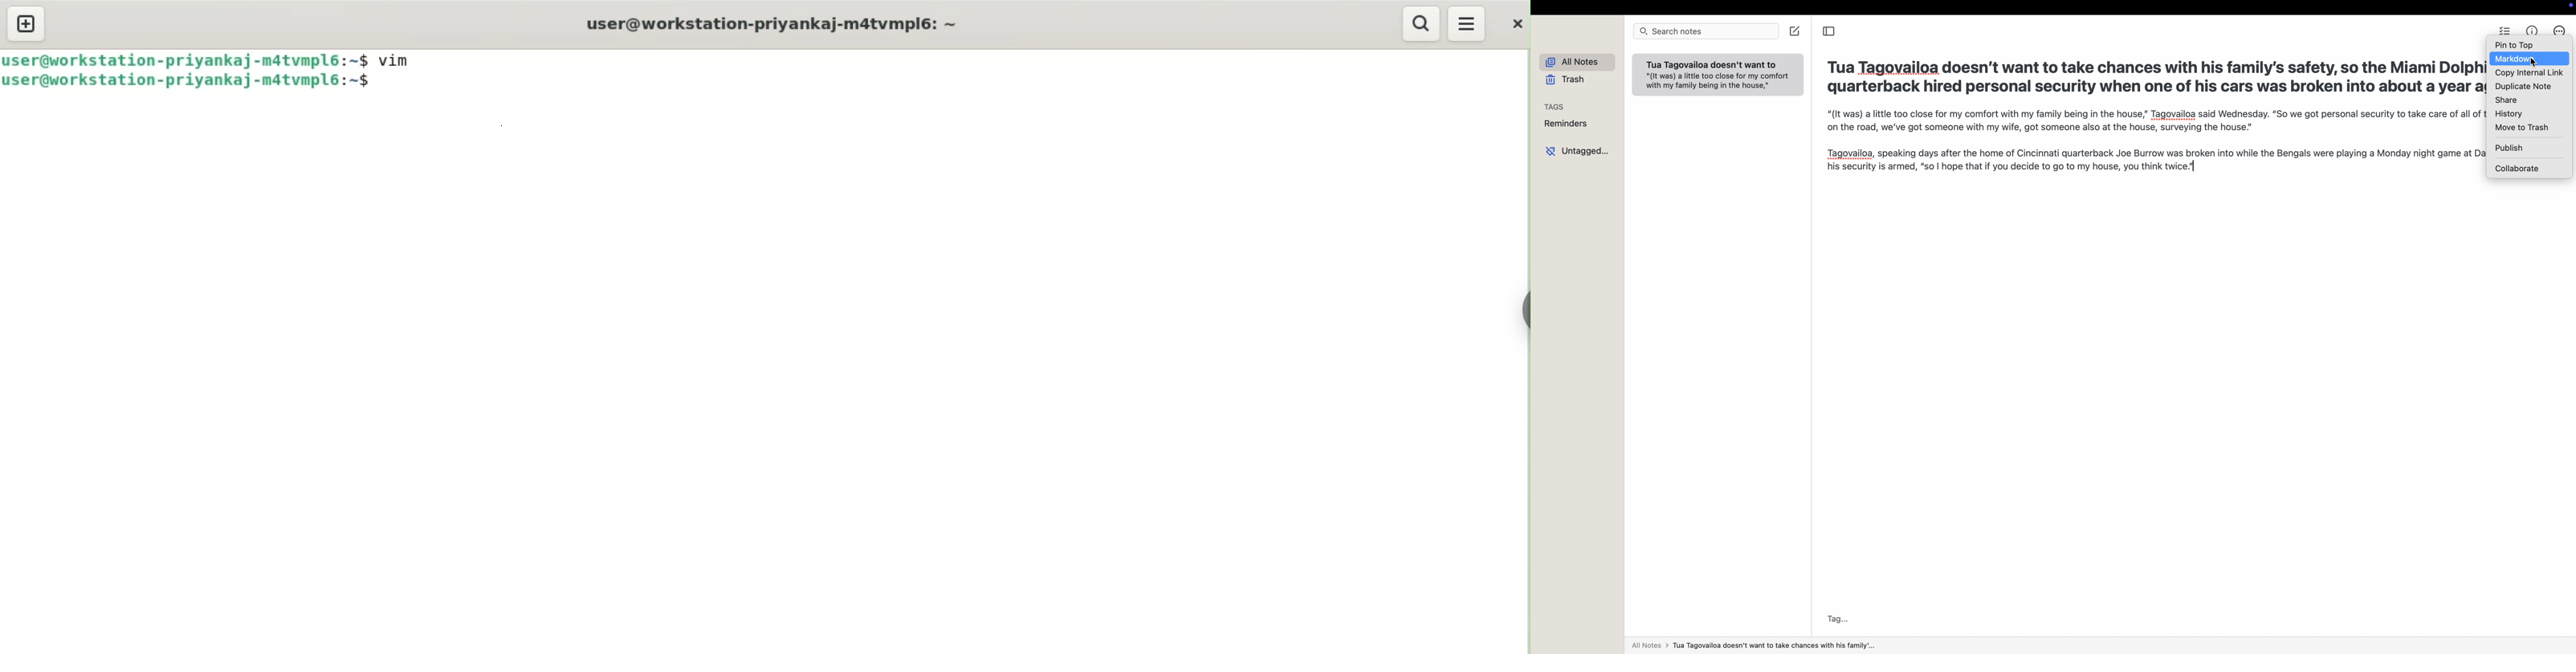  What do you see at coordinates (2528, 73) in the screenshot?
I see `copy internal link` at bounding box center [2528, 73].